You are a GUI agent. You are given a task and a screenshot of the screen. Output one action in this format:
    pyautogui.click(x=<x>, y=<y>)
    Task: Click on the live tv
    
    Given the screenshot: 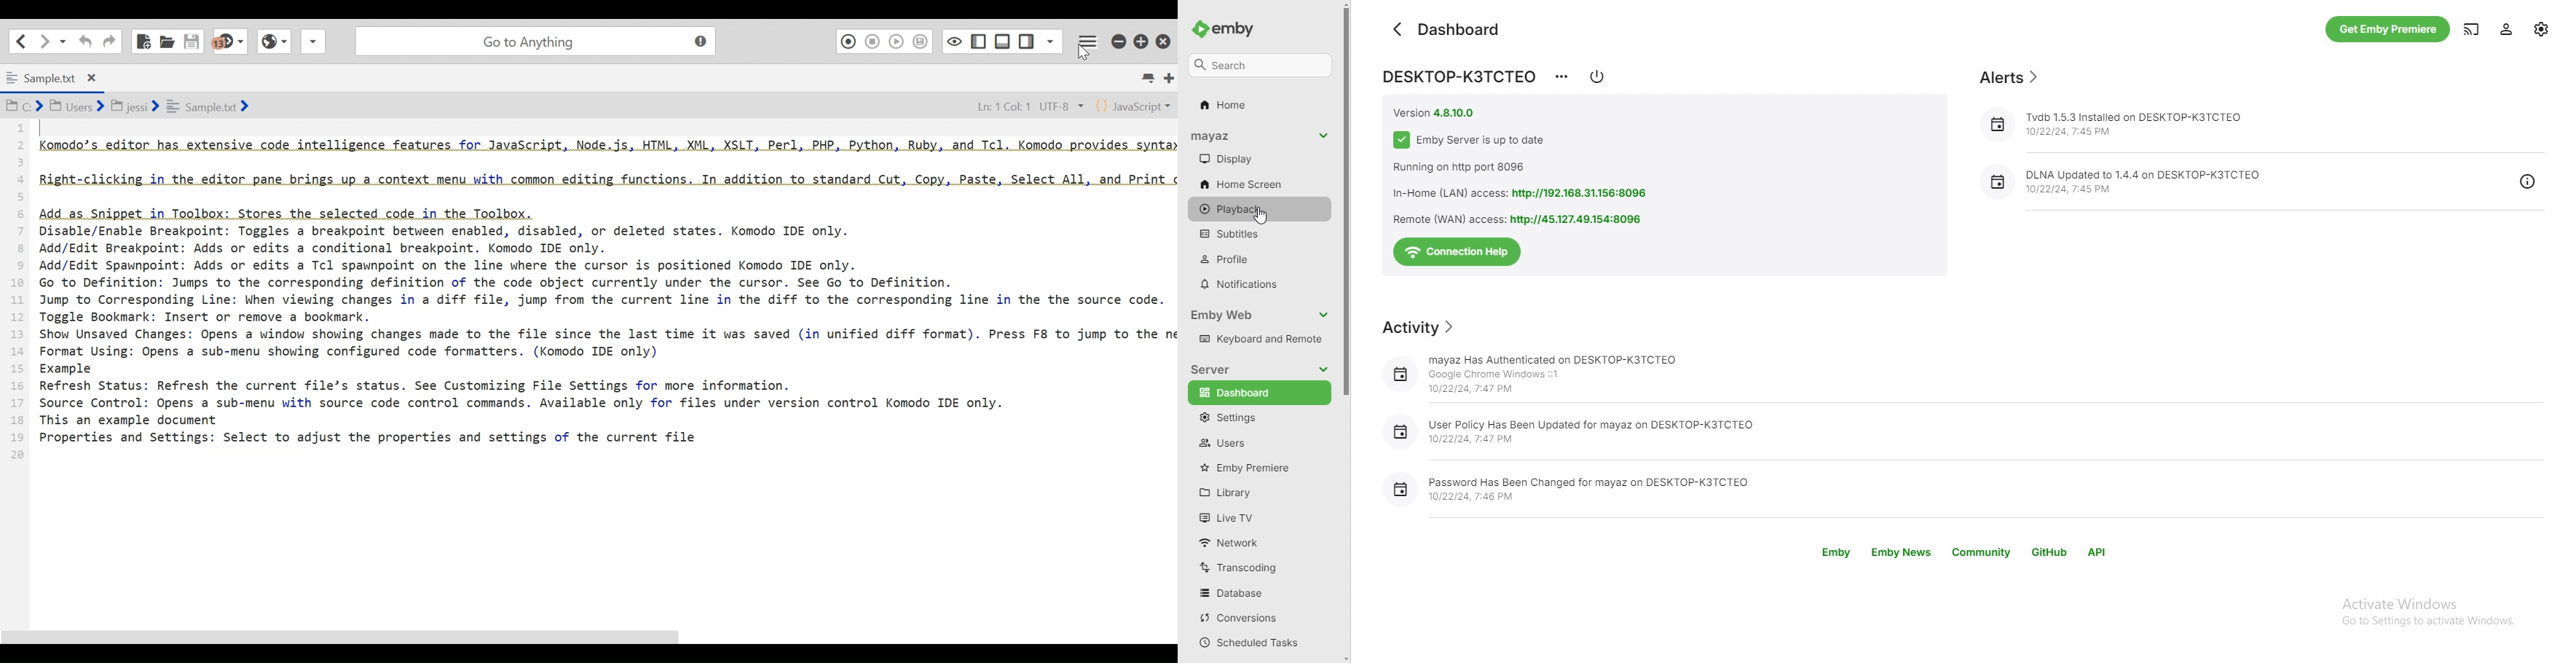 What is the action you would take?
    pyautogui.click(x=1253, y=517)
    